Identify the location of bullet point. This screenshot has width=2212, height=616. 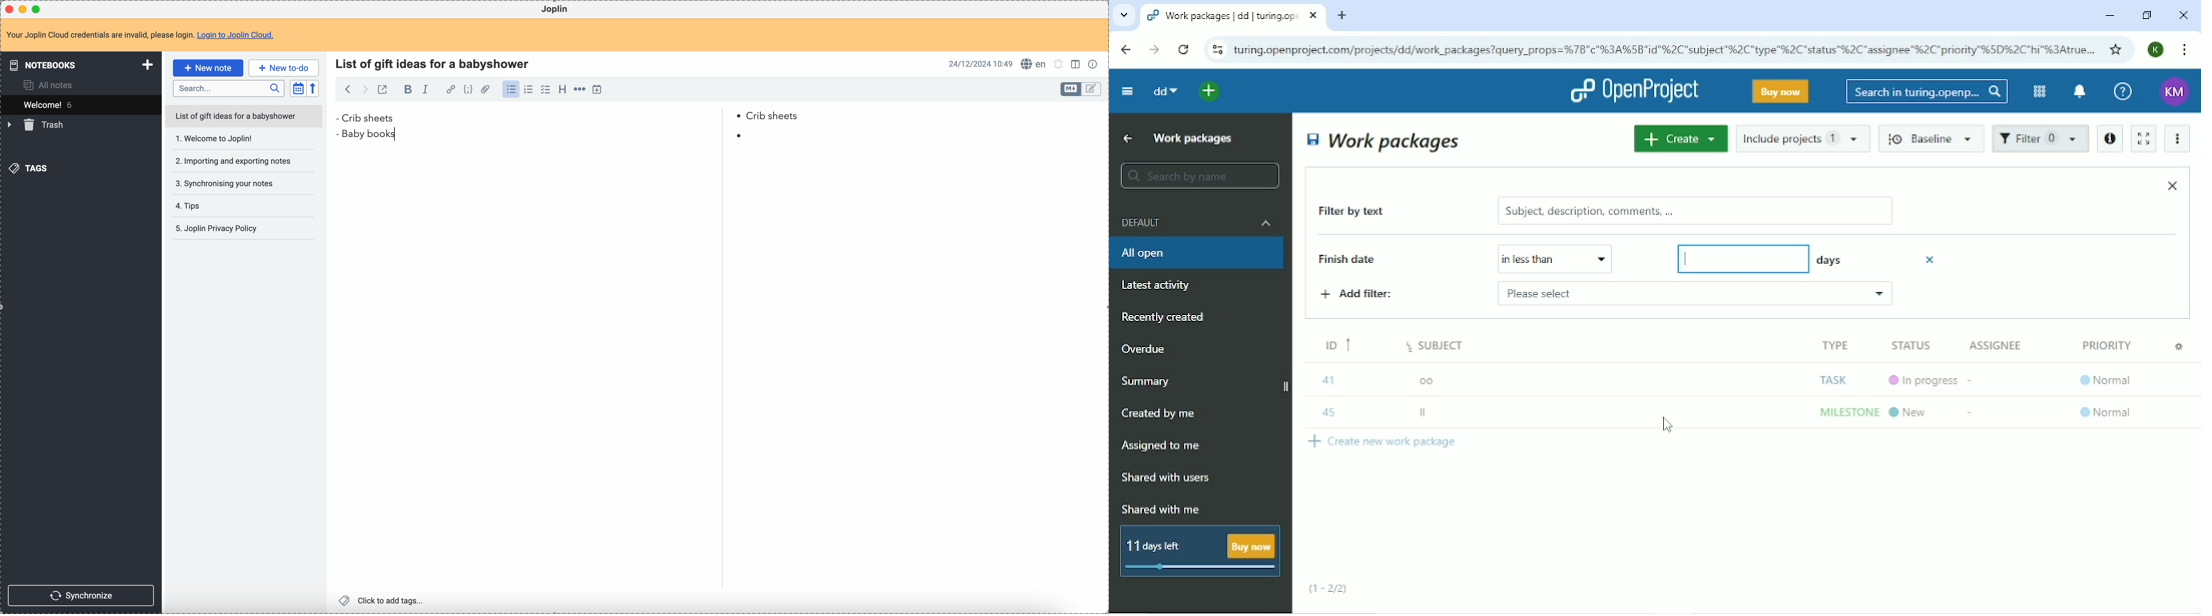
(339, 133).